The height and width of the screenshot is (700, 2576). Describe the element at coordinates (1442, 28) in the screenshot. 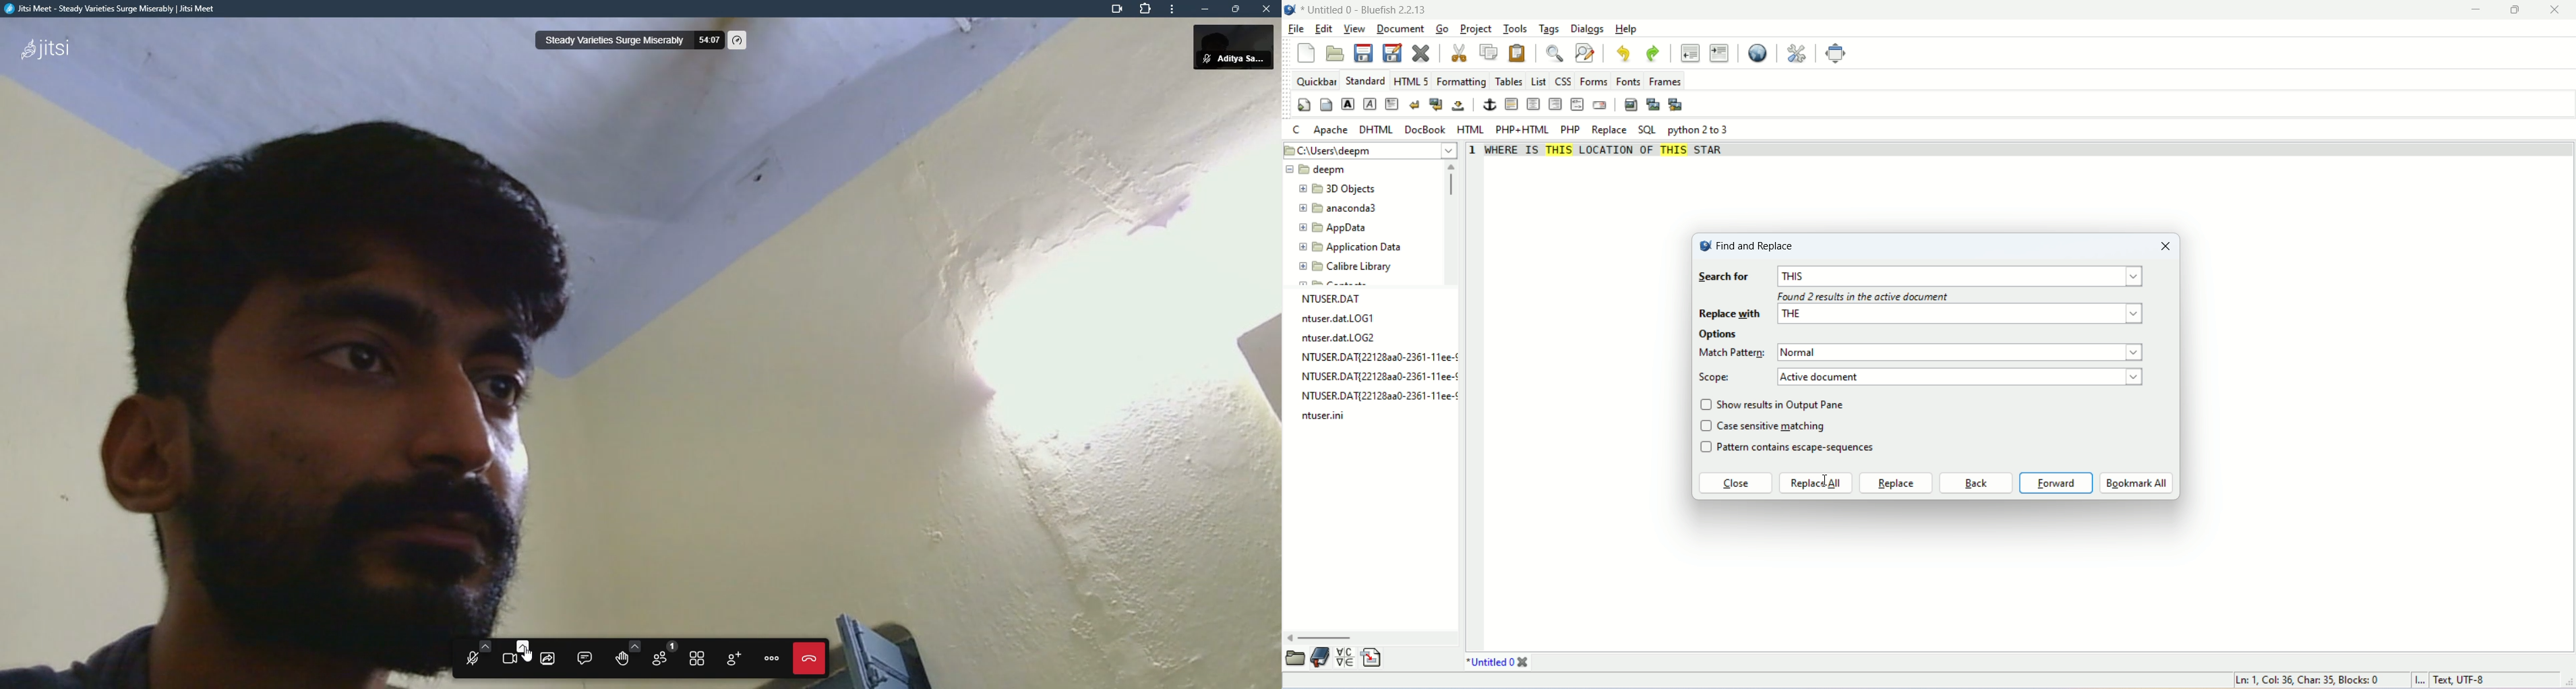

I see `go` at that location.